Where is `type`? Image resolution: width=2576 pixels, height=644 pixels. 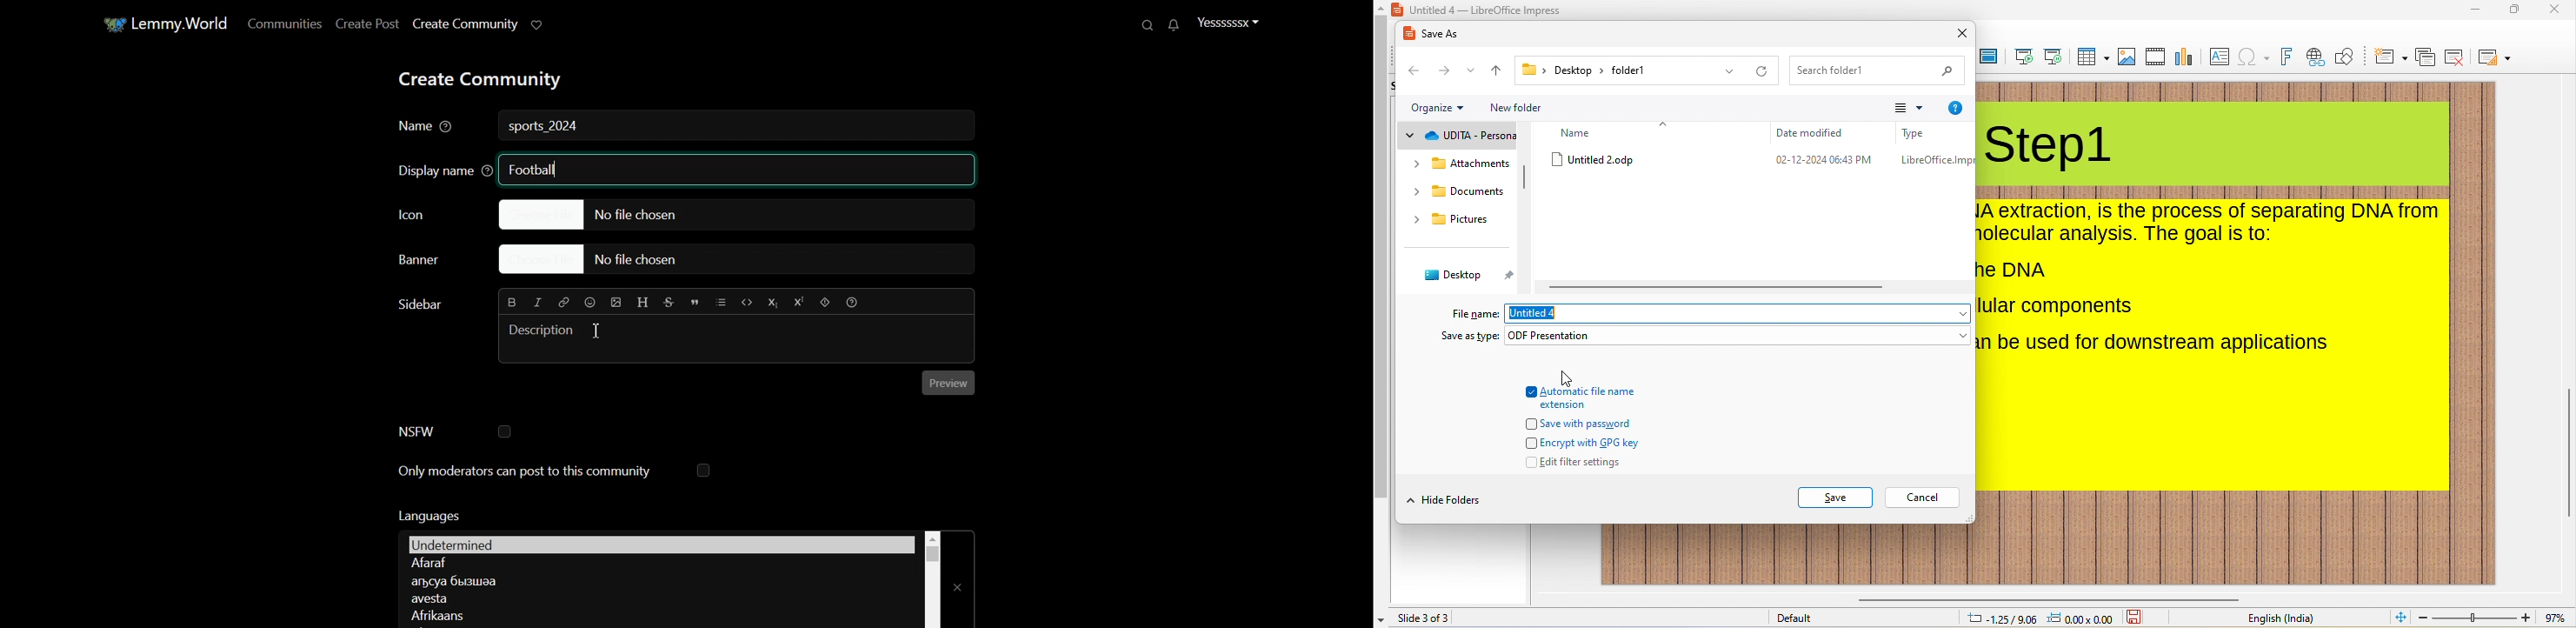 type is located at coordinates (1600, 336).